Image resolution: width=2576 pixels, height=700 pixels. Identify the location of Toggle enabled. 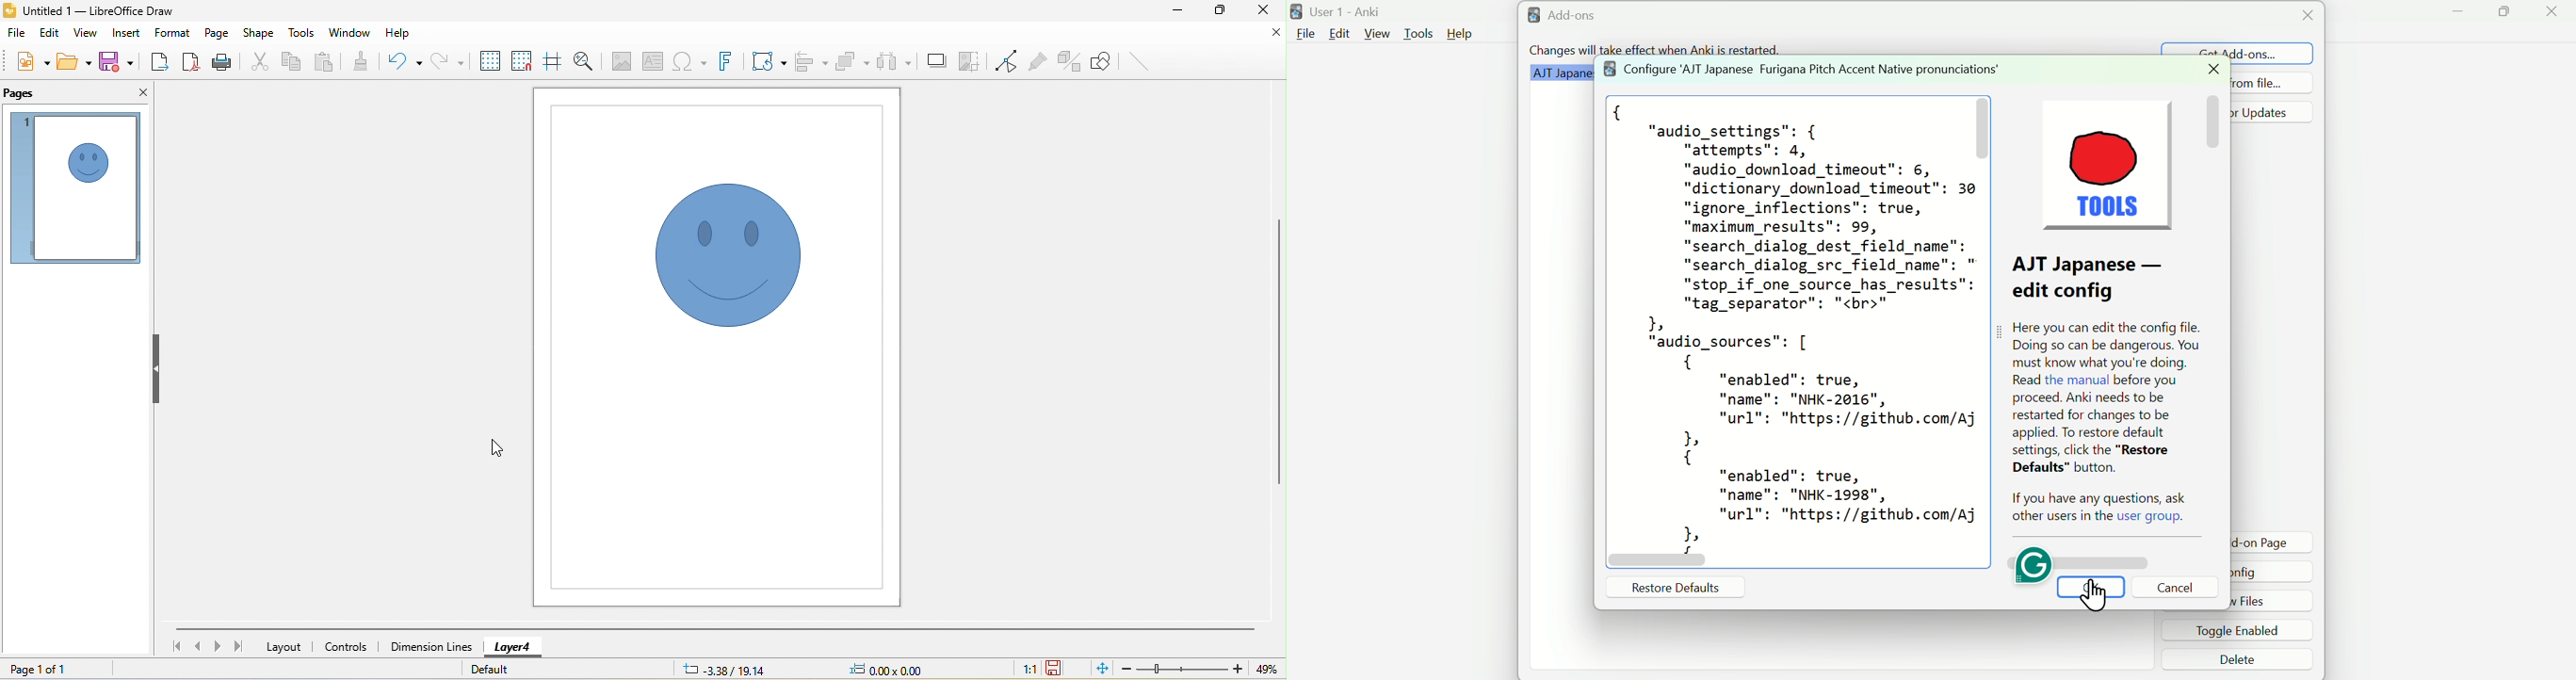
(2237, 631).